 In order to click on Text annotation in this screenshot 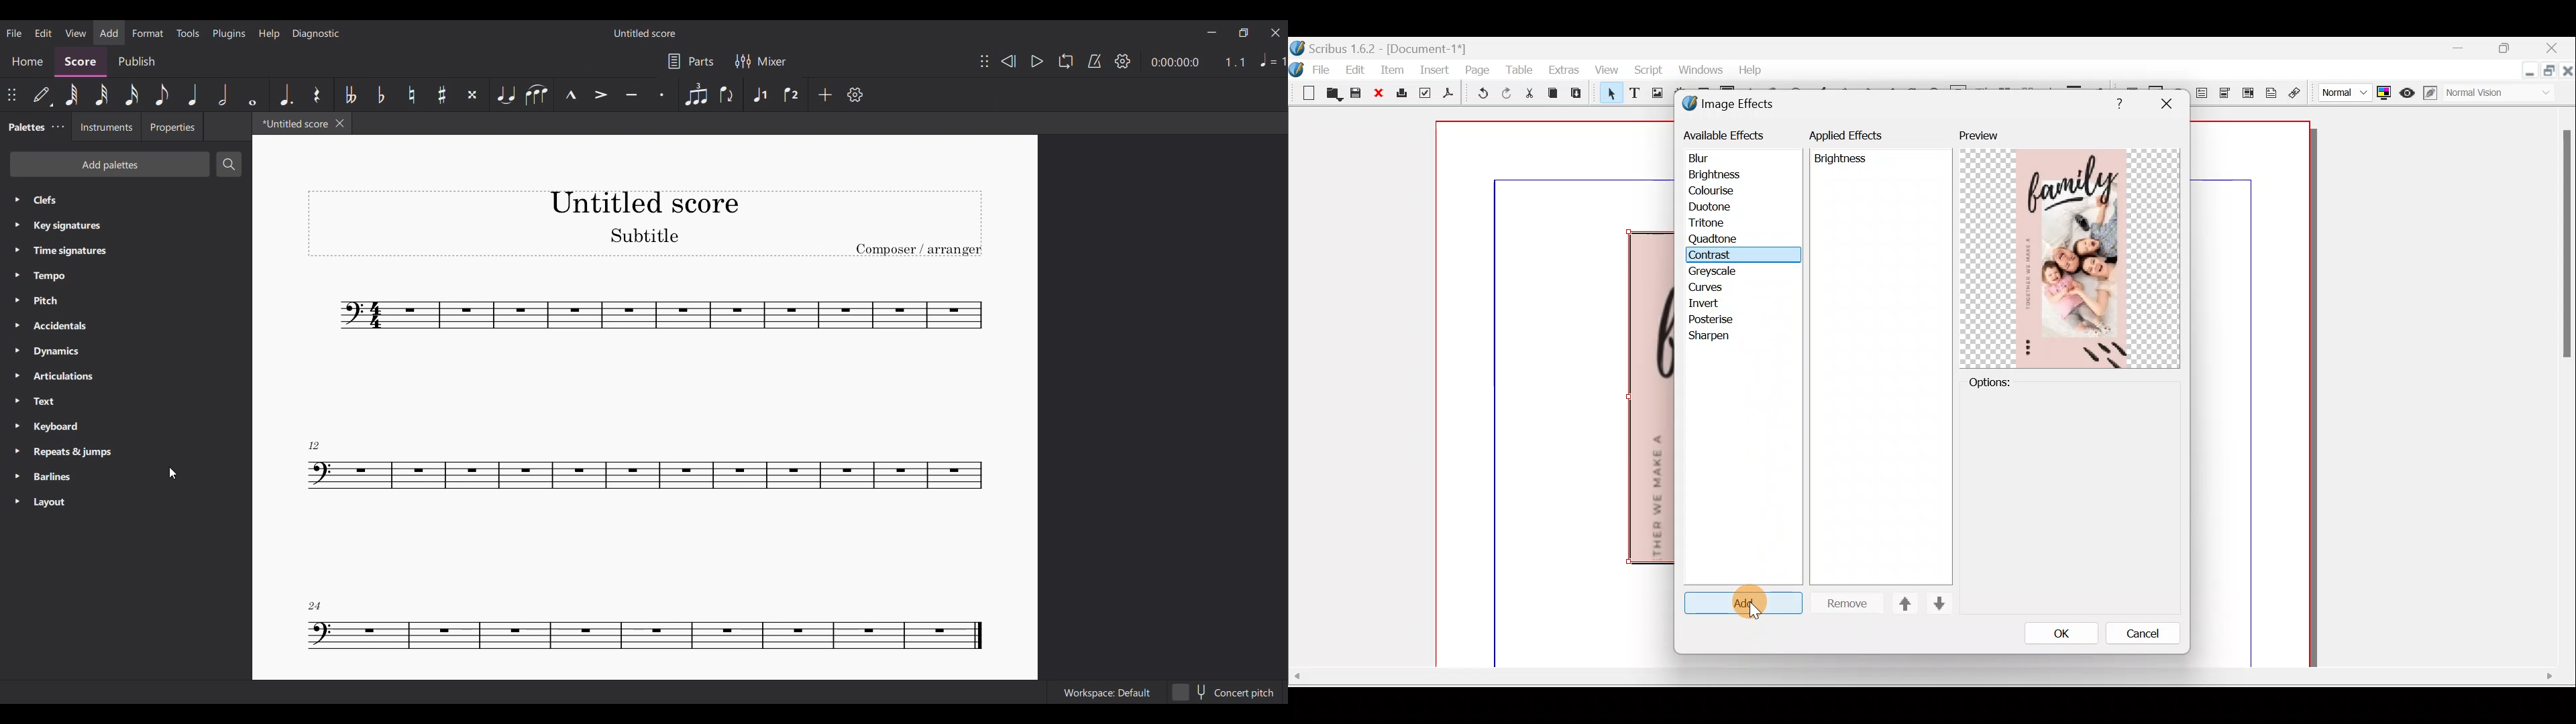, I will do `click(2272, 91)`.